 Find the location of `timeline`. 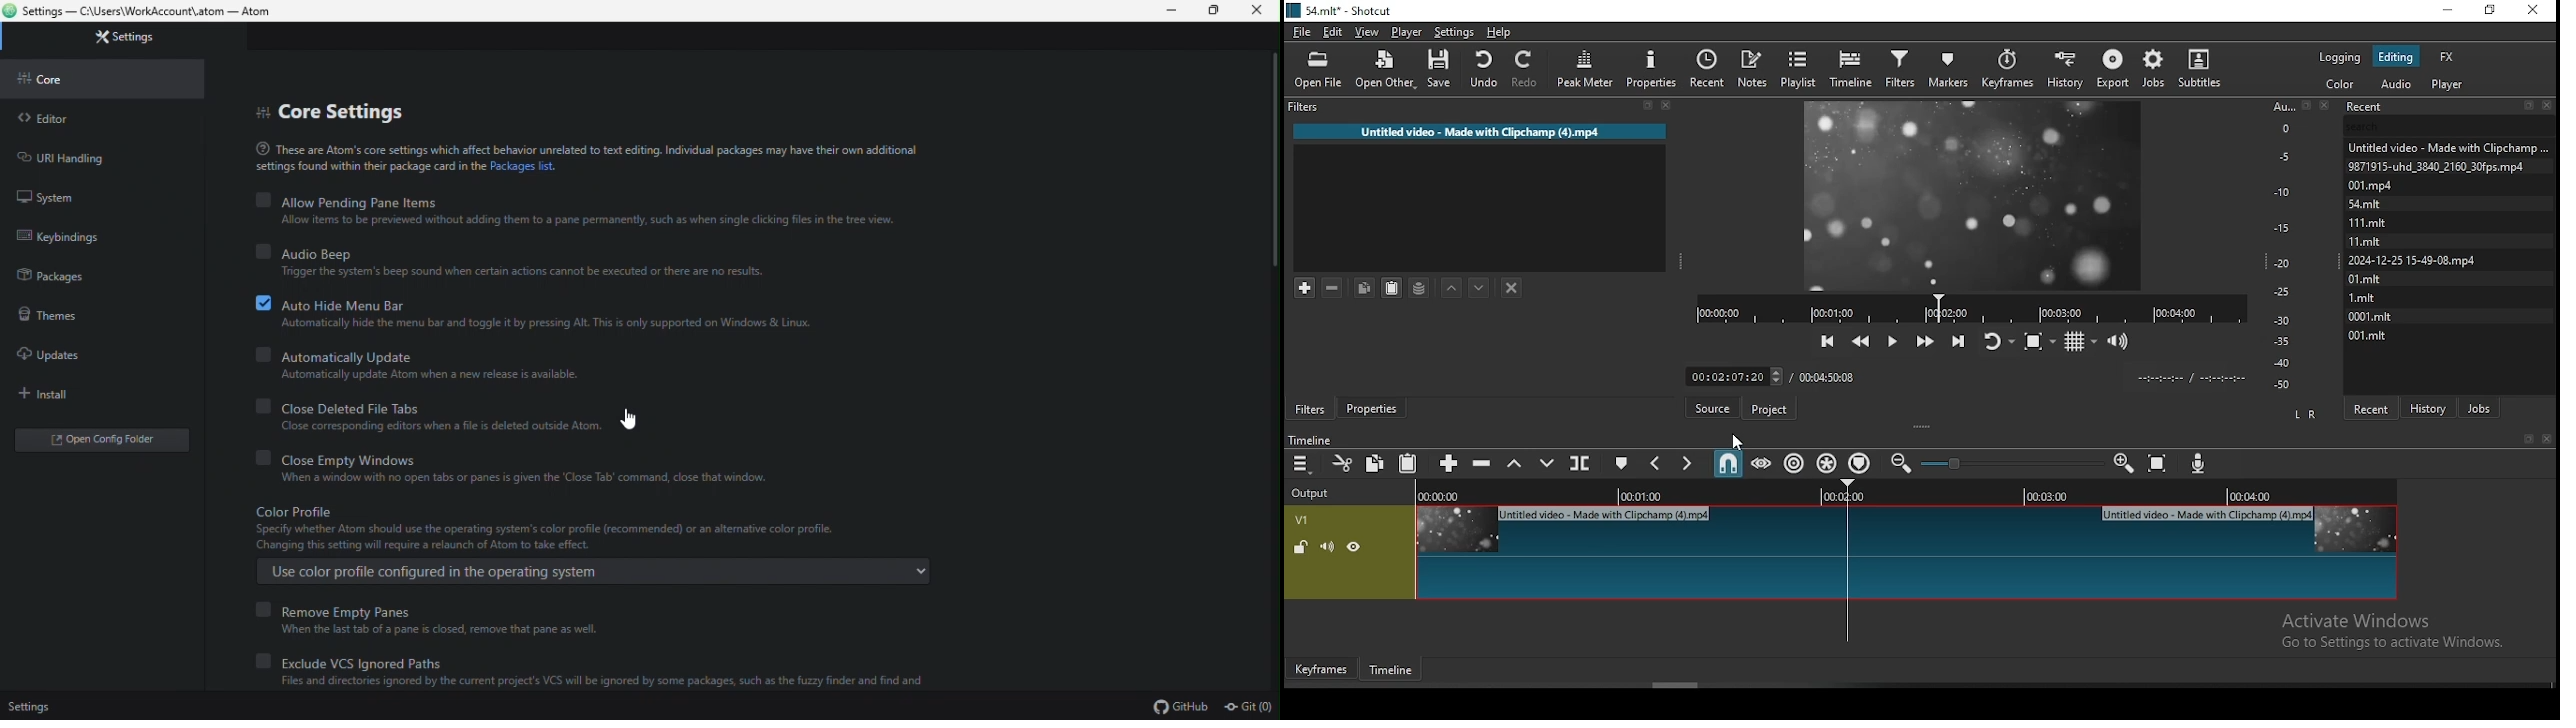

timeline is located at coordinates (1852, 70).